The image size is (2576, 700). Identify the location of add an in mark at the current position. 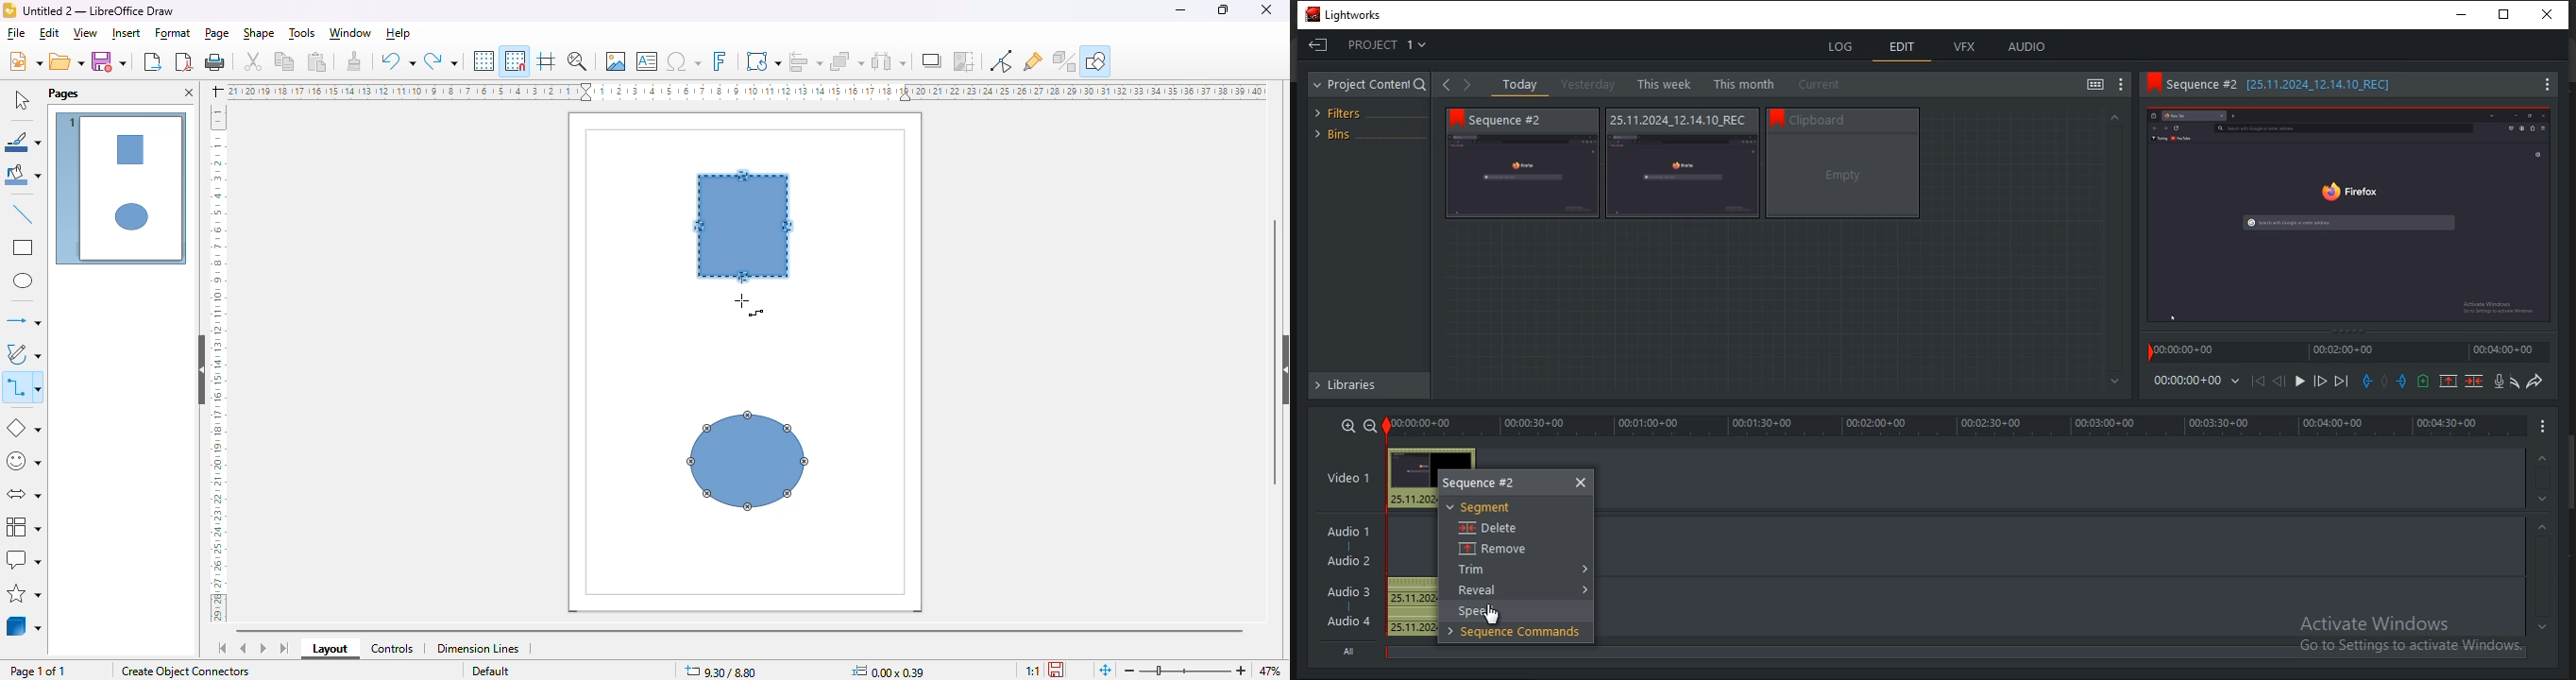
(2367, 382).